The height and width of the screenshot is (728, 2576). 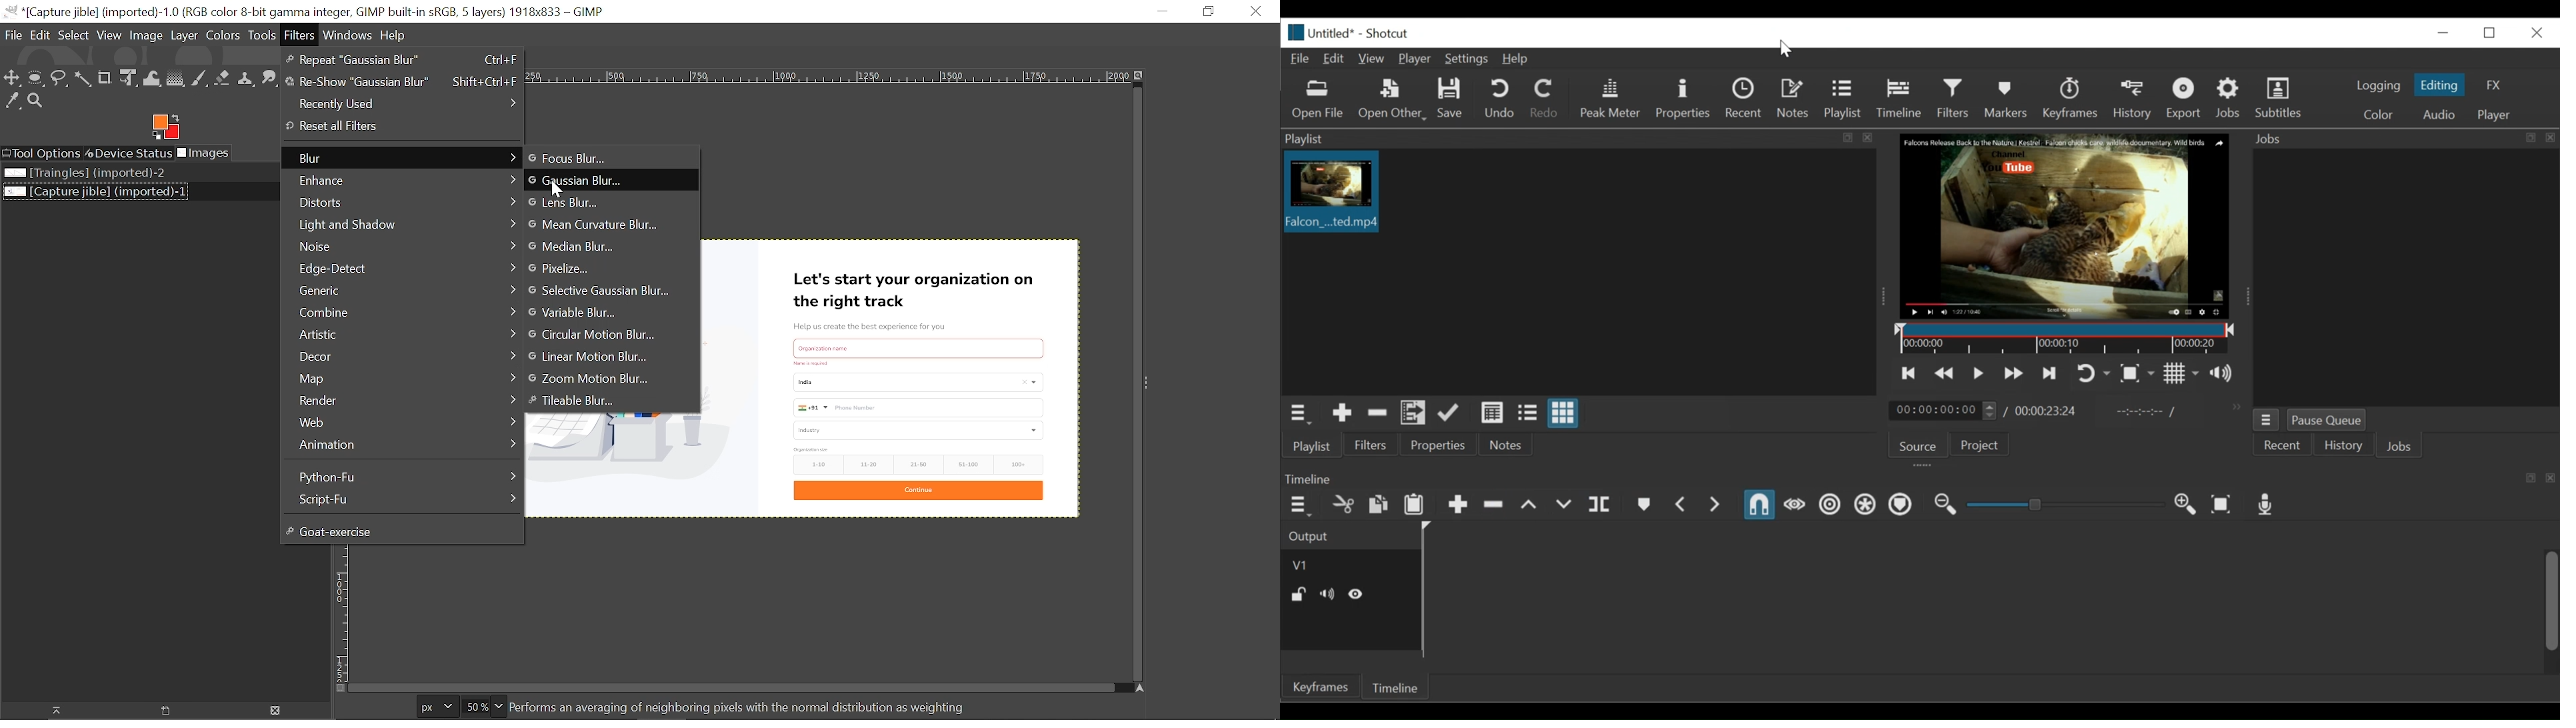 I want to click on Source, so click(x=1919, y=447).